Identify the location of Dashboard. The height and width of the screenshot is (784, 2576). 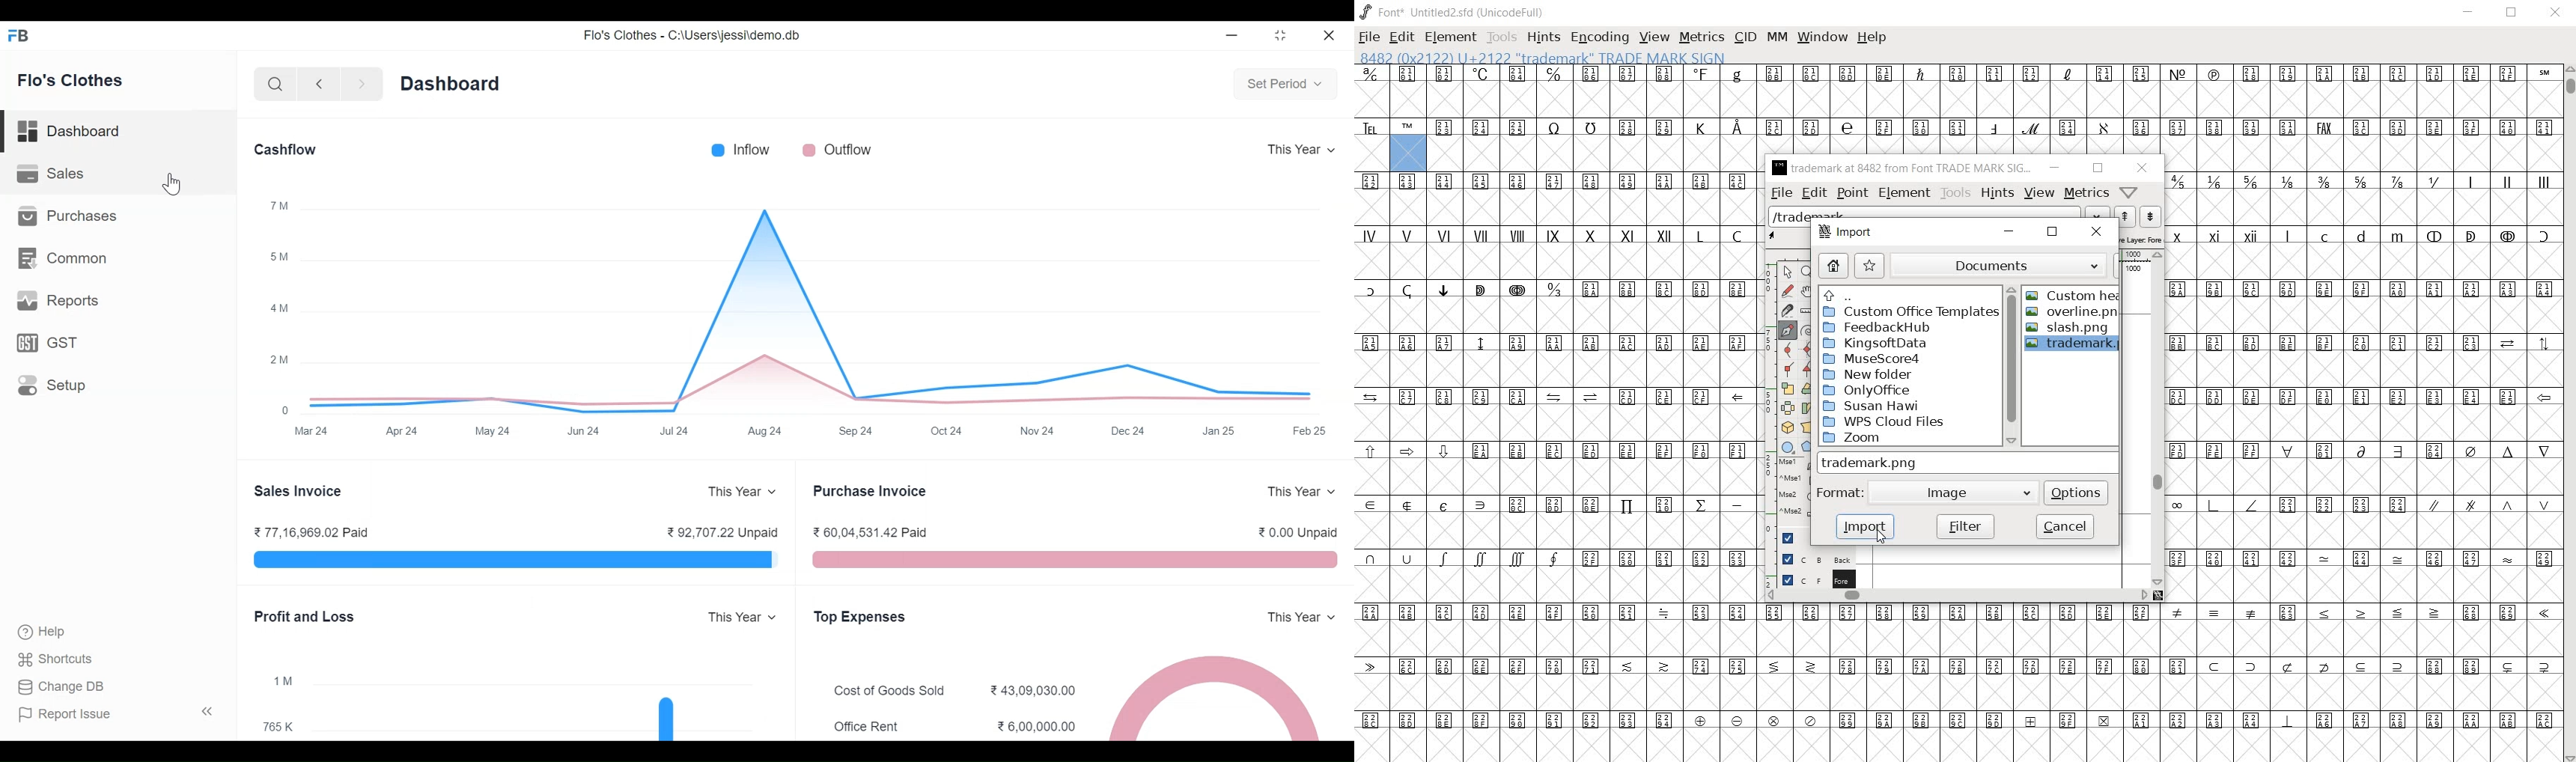
(449, 83).